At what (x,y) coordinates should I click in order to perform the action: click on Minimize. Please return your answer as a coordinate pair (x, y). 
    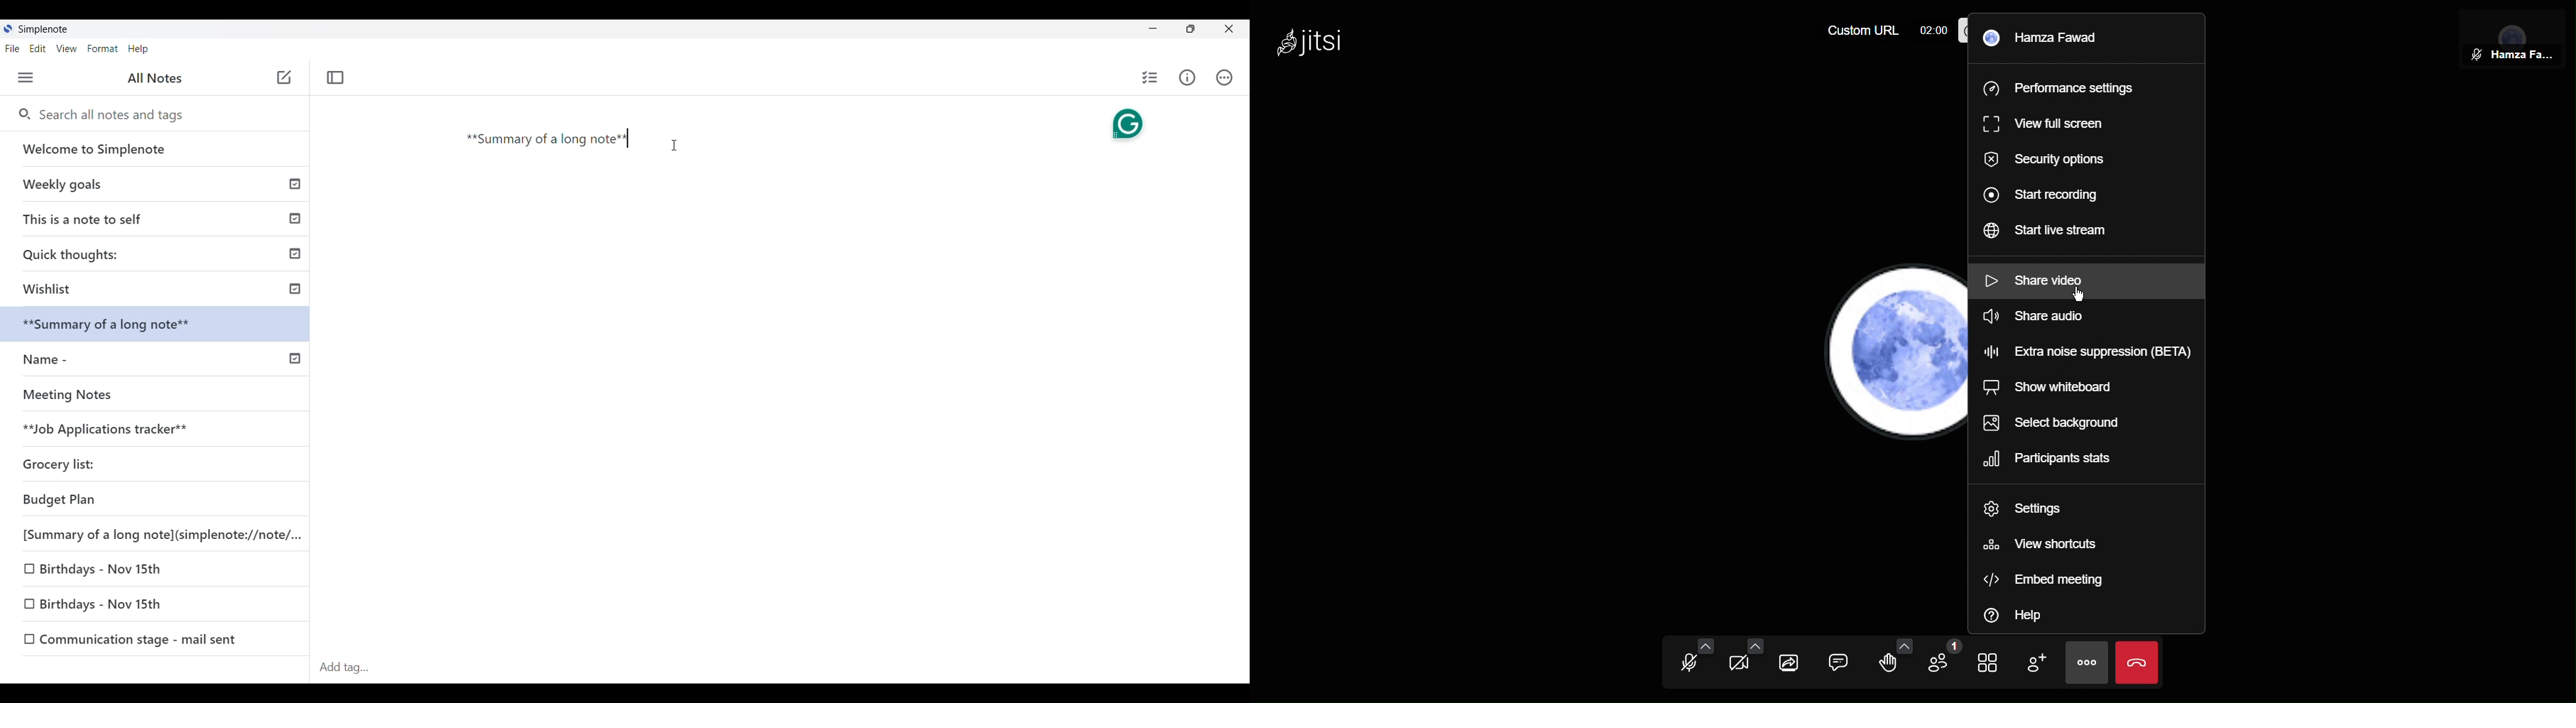
    Looking at the image, I should click on (1153, 28).